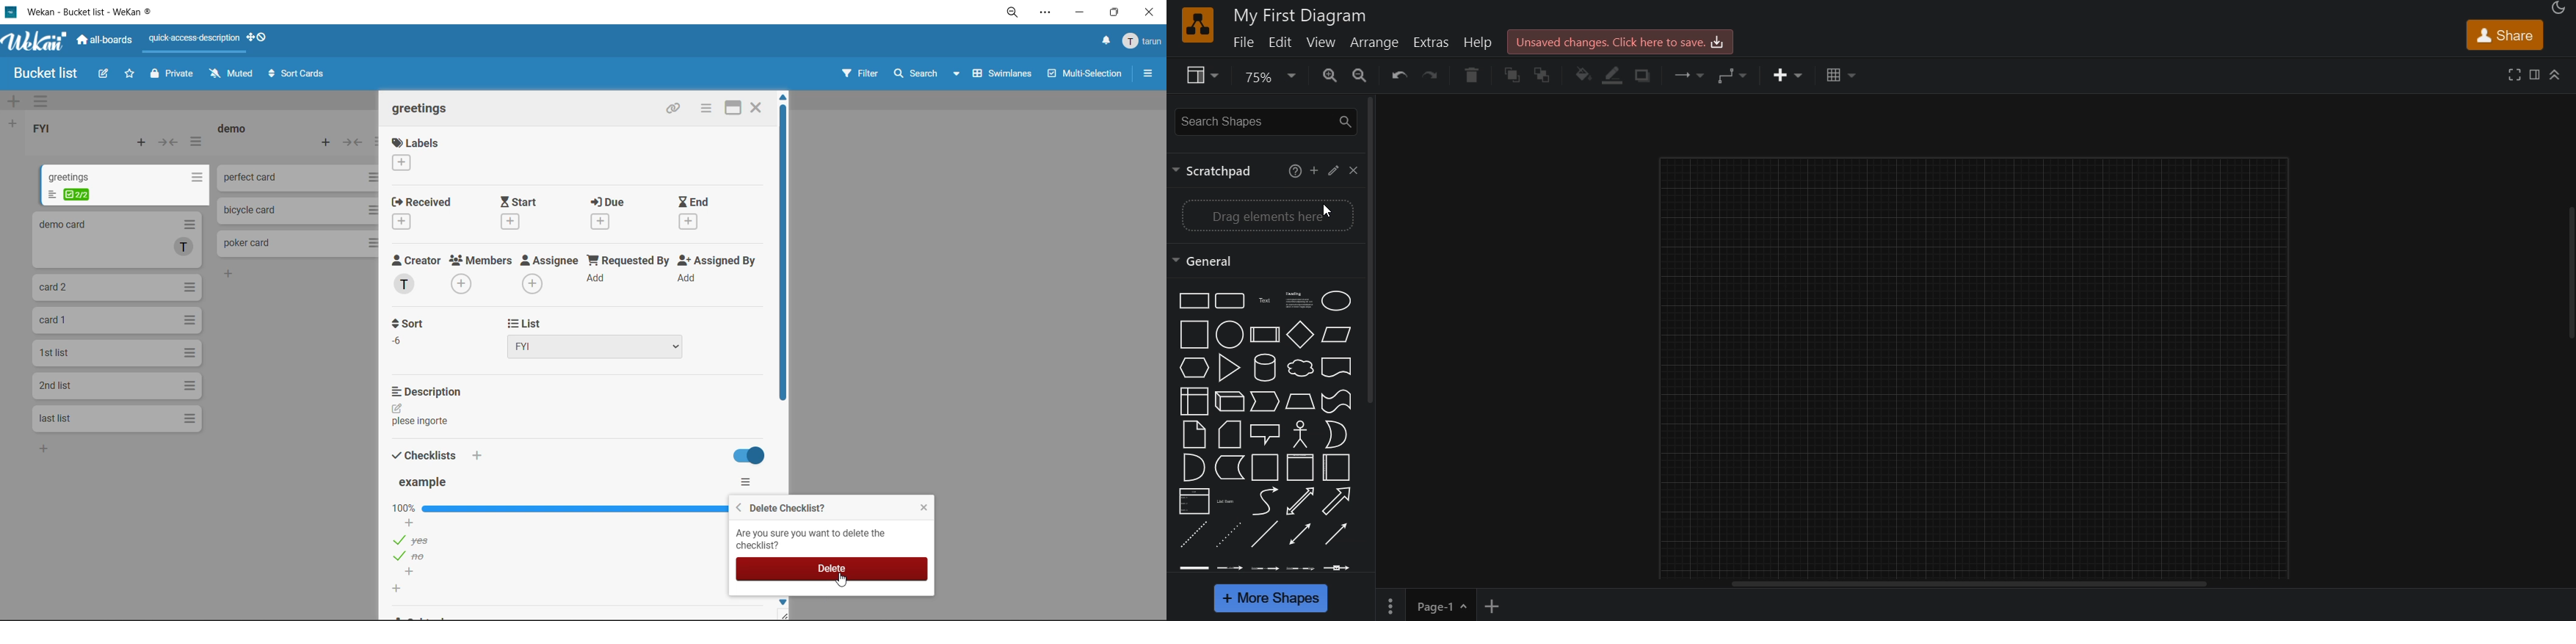 Image resolution: width=2576 pixels, height=644 pixels. I want to click on undo, so click(1398, 76).